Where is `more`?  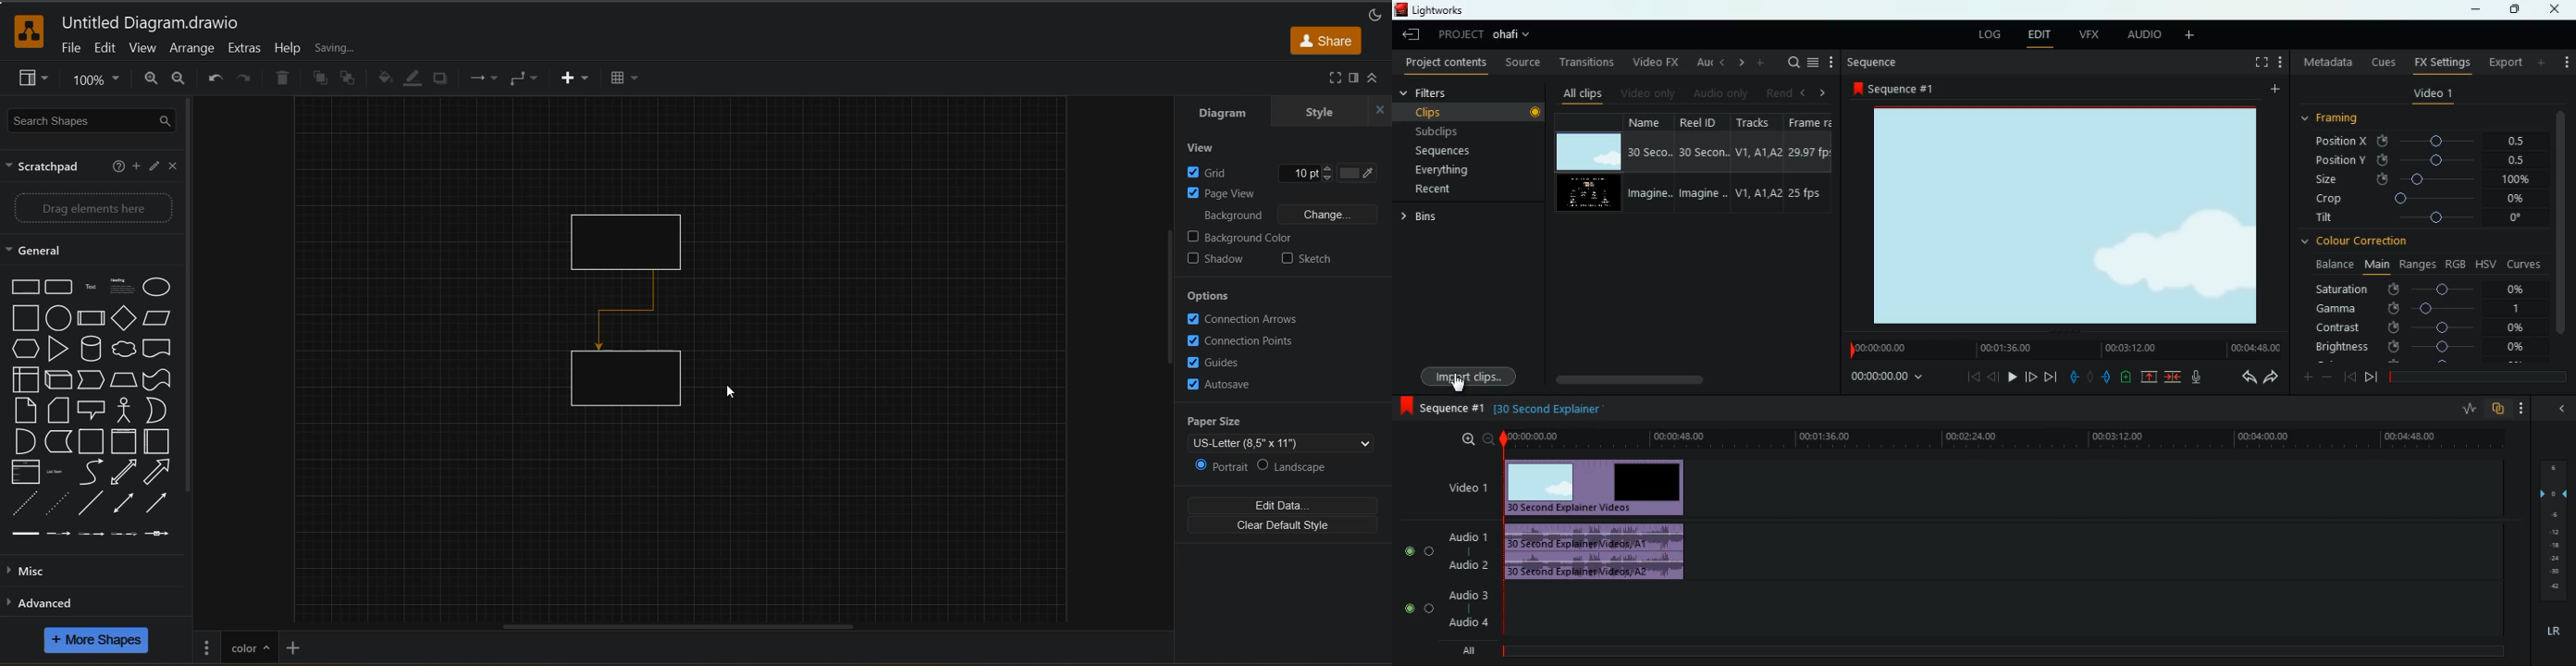
more is located at coordinates (2193, 36).